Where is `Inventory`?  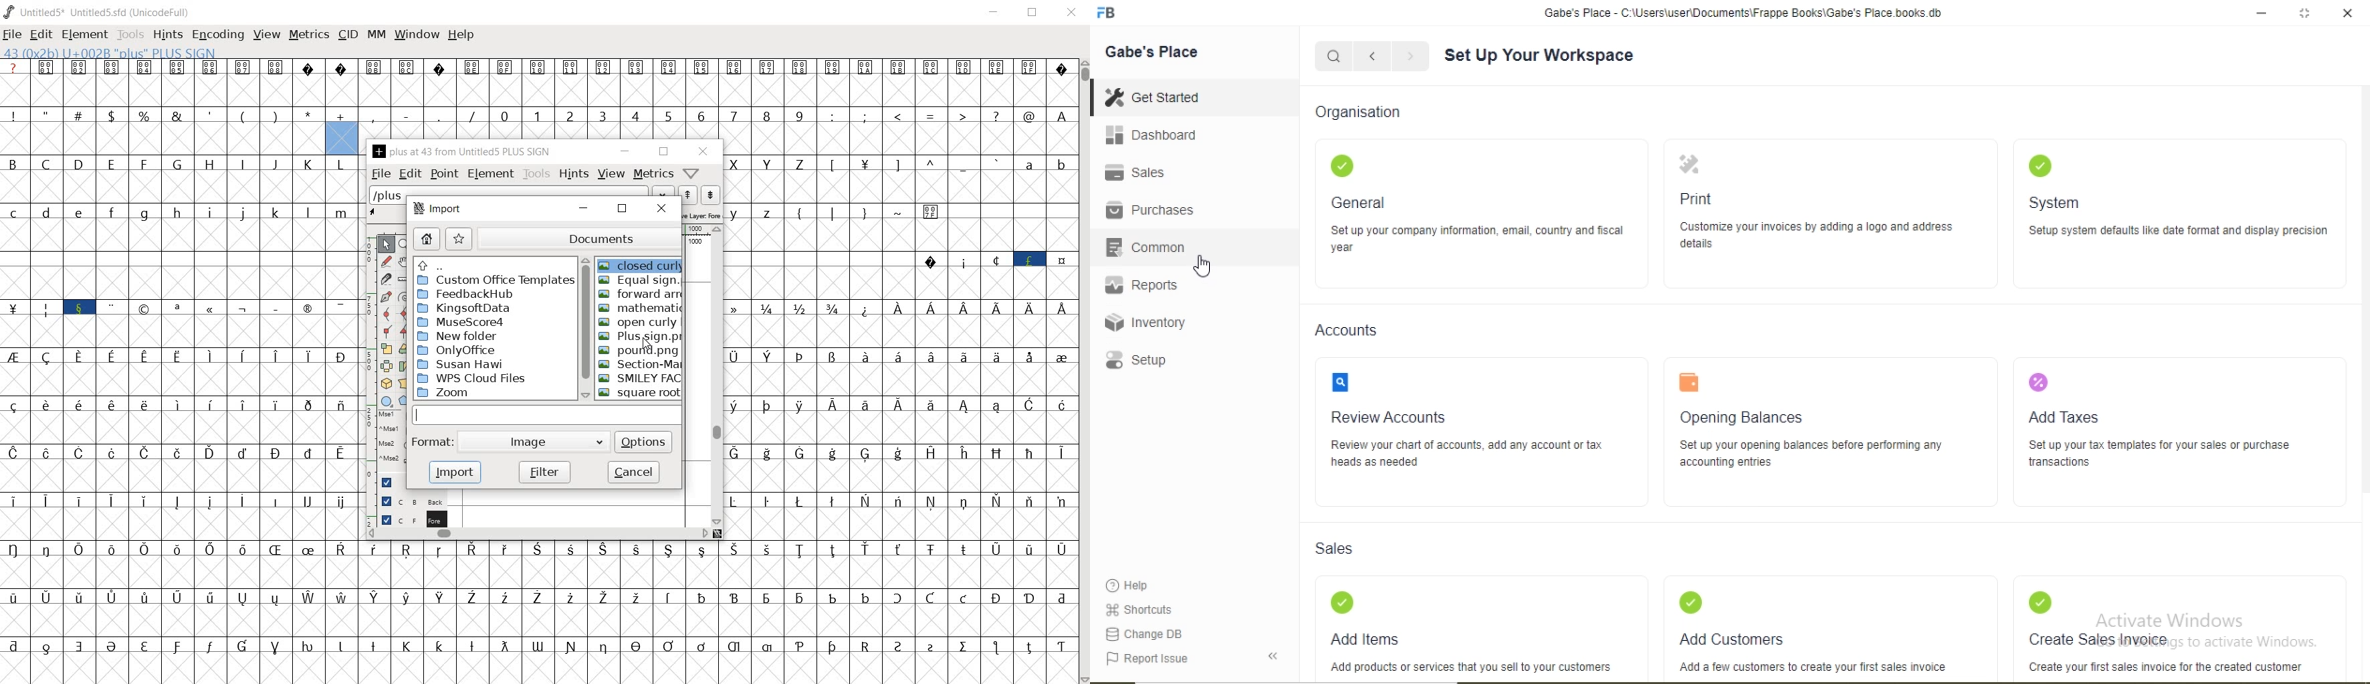 Inventory is located at coordinates (1145, 322).